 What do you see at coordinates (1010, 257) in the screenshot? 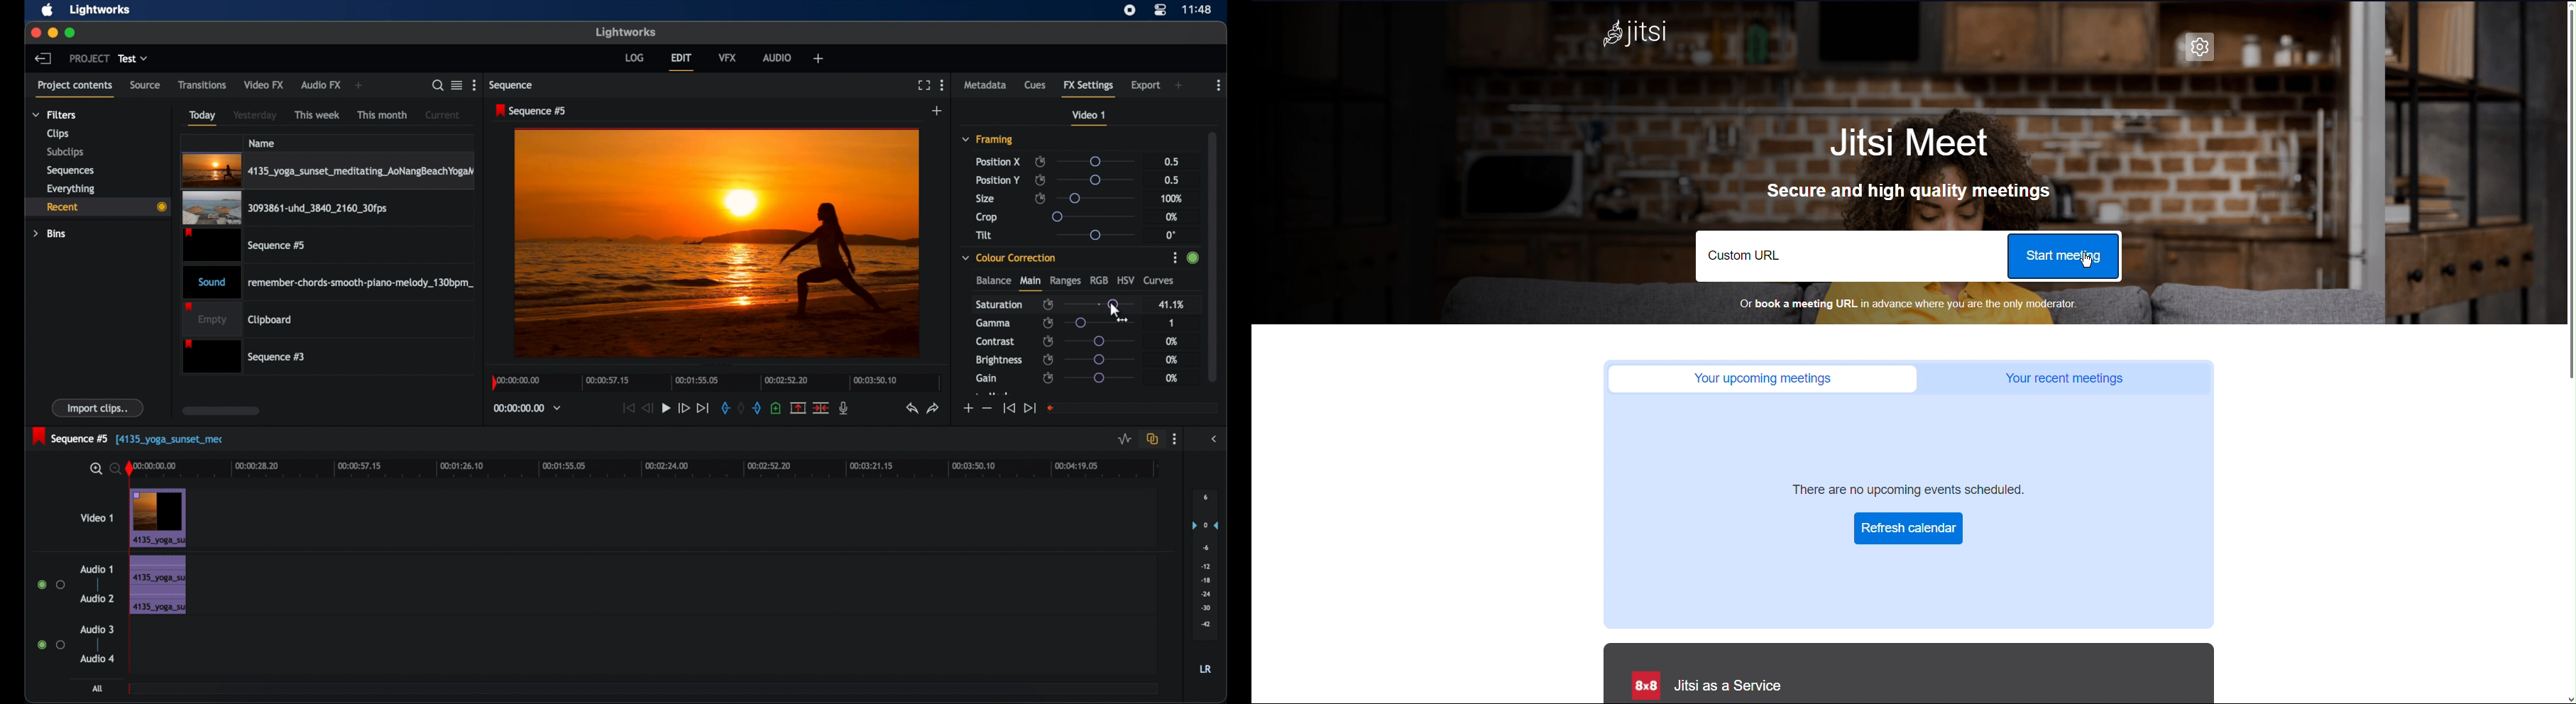
I see `color correction` at bounding box center [1010, 257].